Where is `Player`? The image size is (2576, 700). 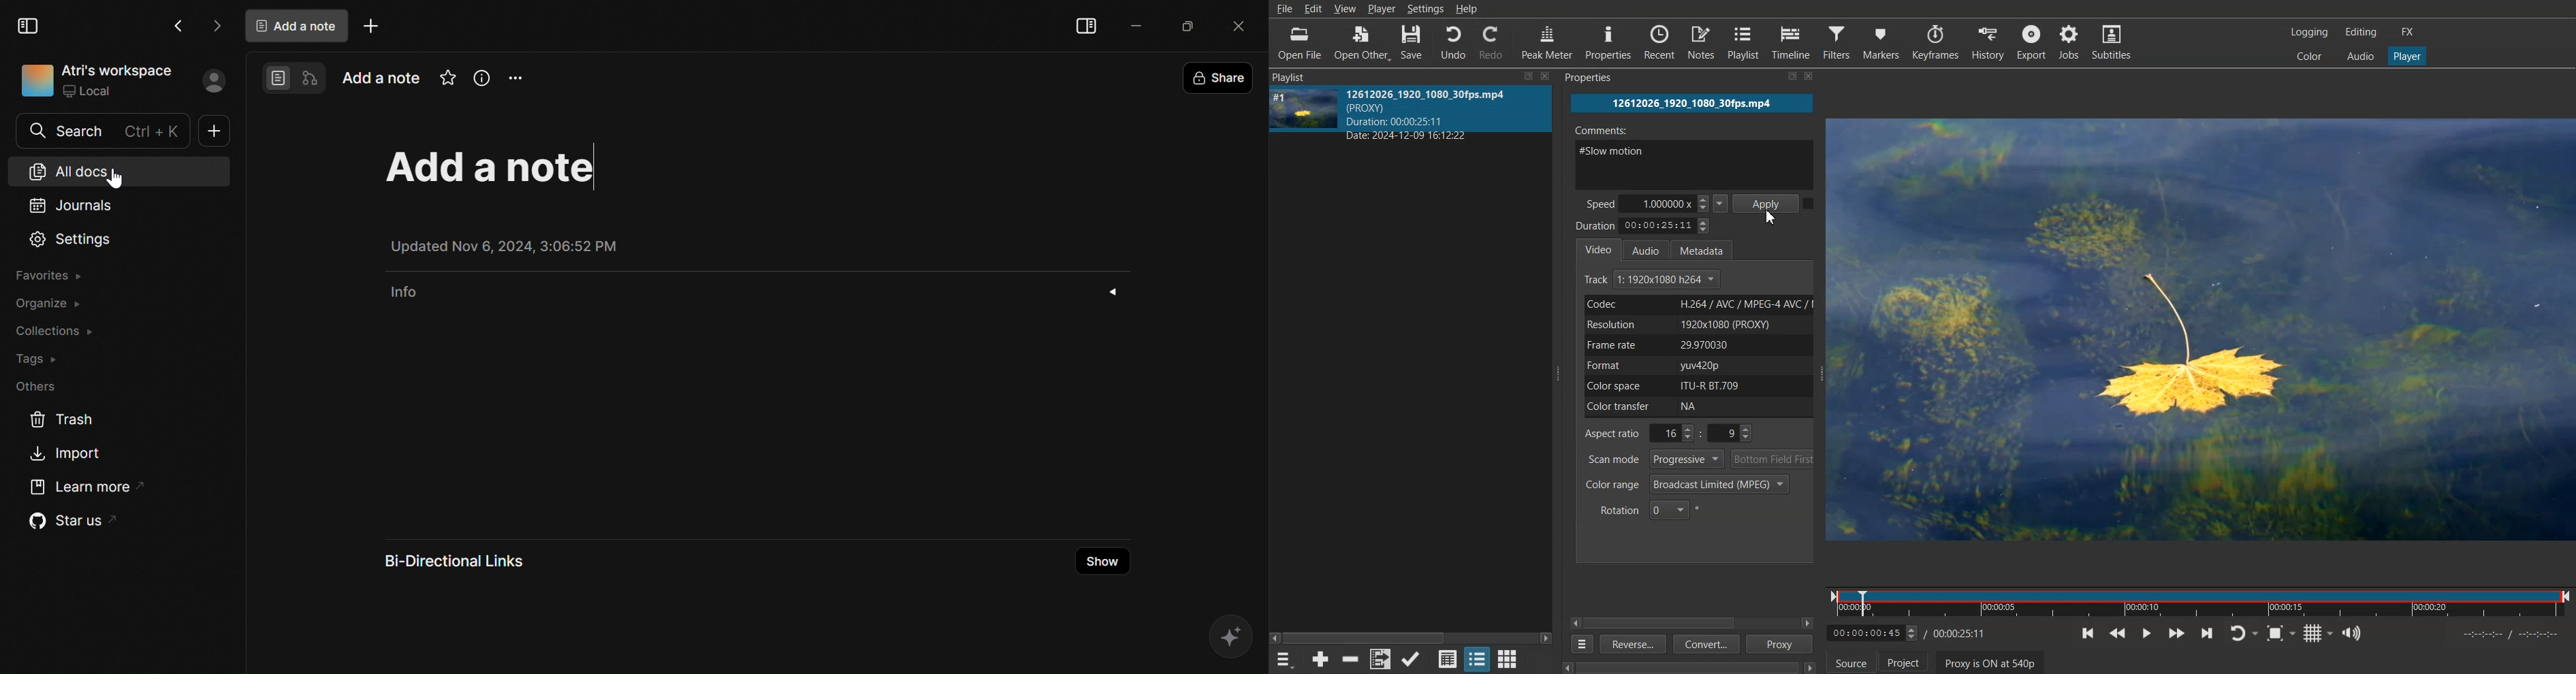 Player is located at coordinates (1382, 10).